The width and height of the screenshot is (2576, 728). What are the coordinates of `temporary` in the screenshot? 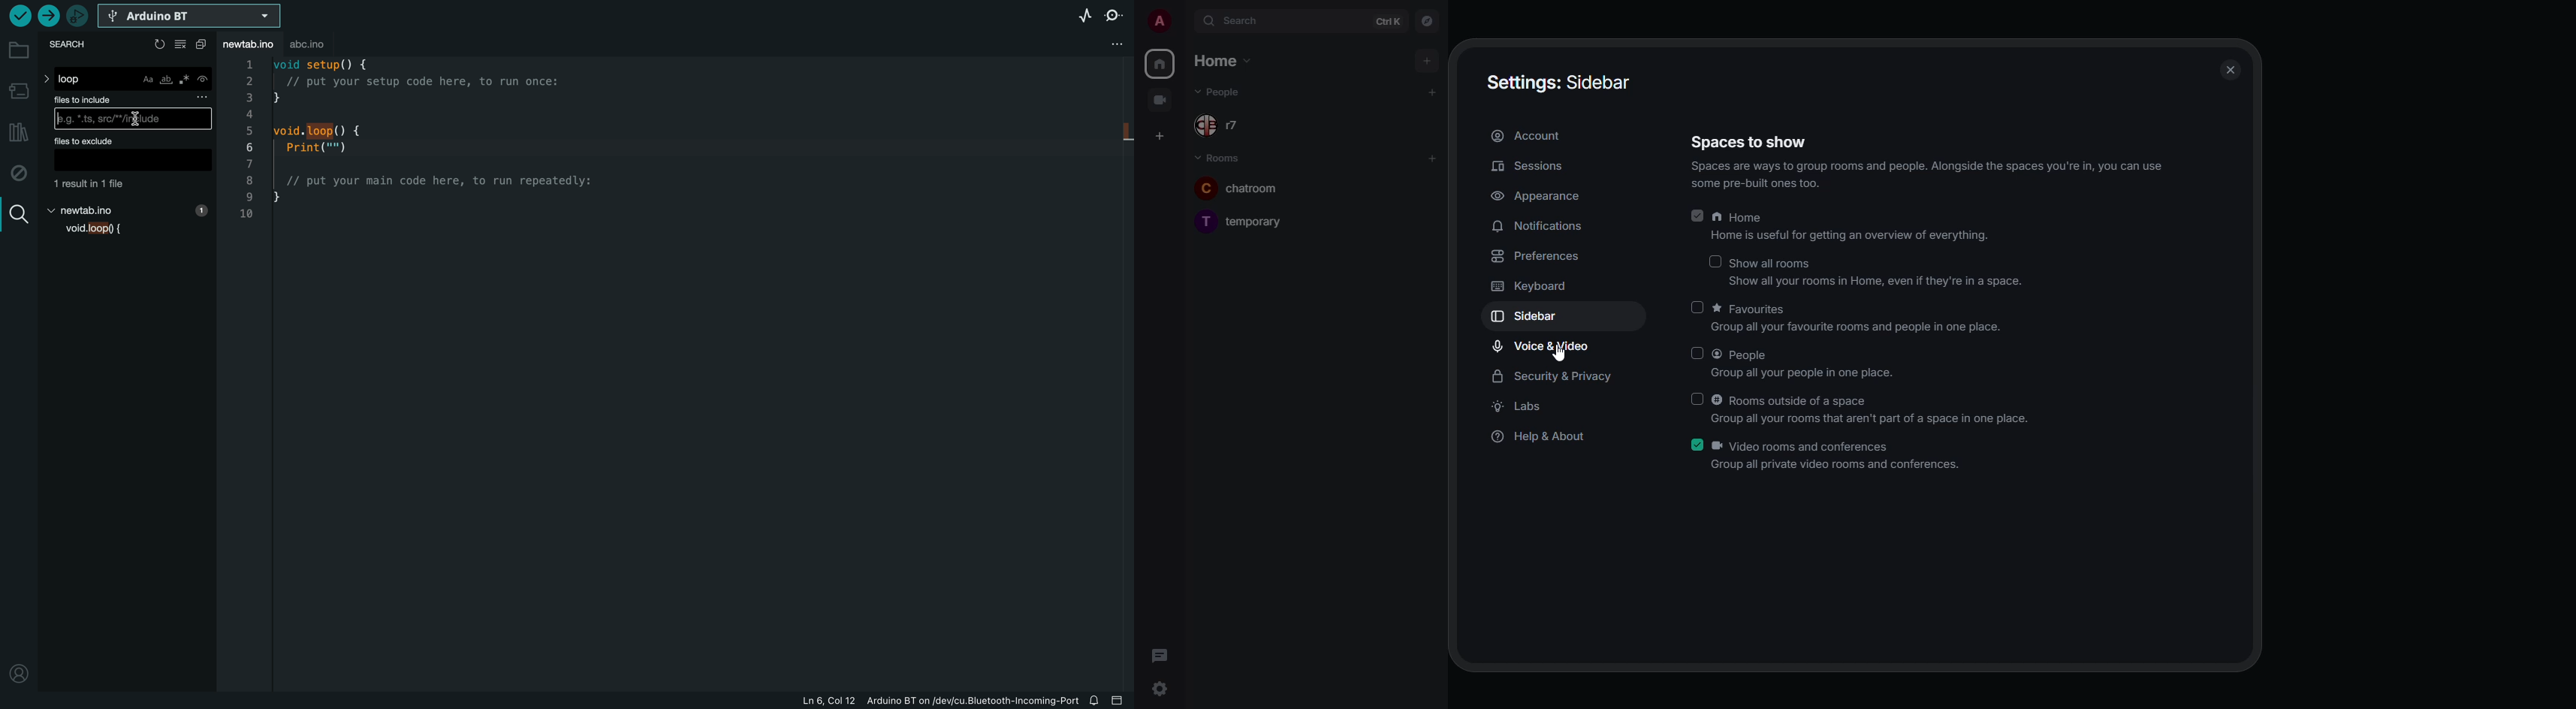 It's located at (1240, 221).